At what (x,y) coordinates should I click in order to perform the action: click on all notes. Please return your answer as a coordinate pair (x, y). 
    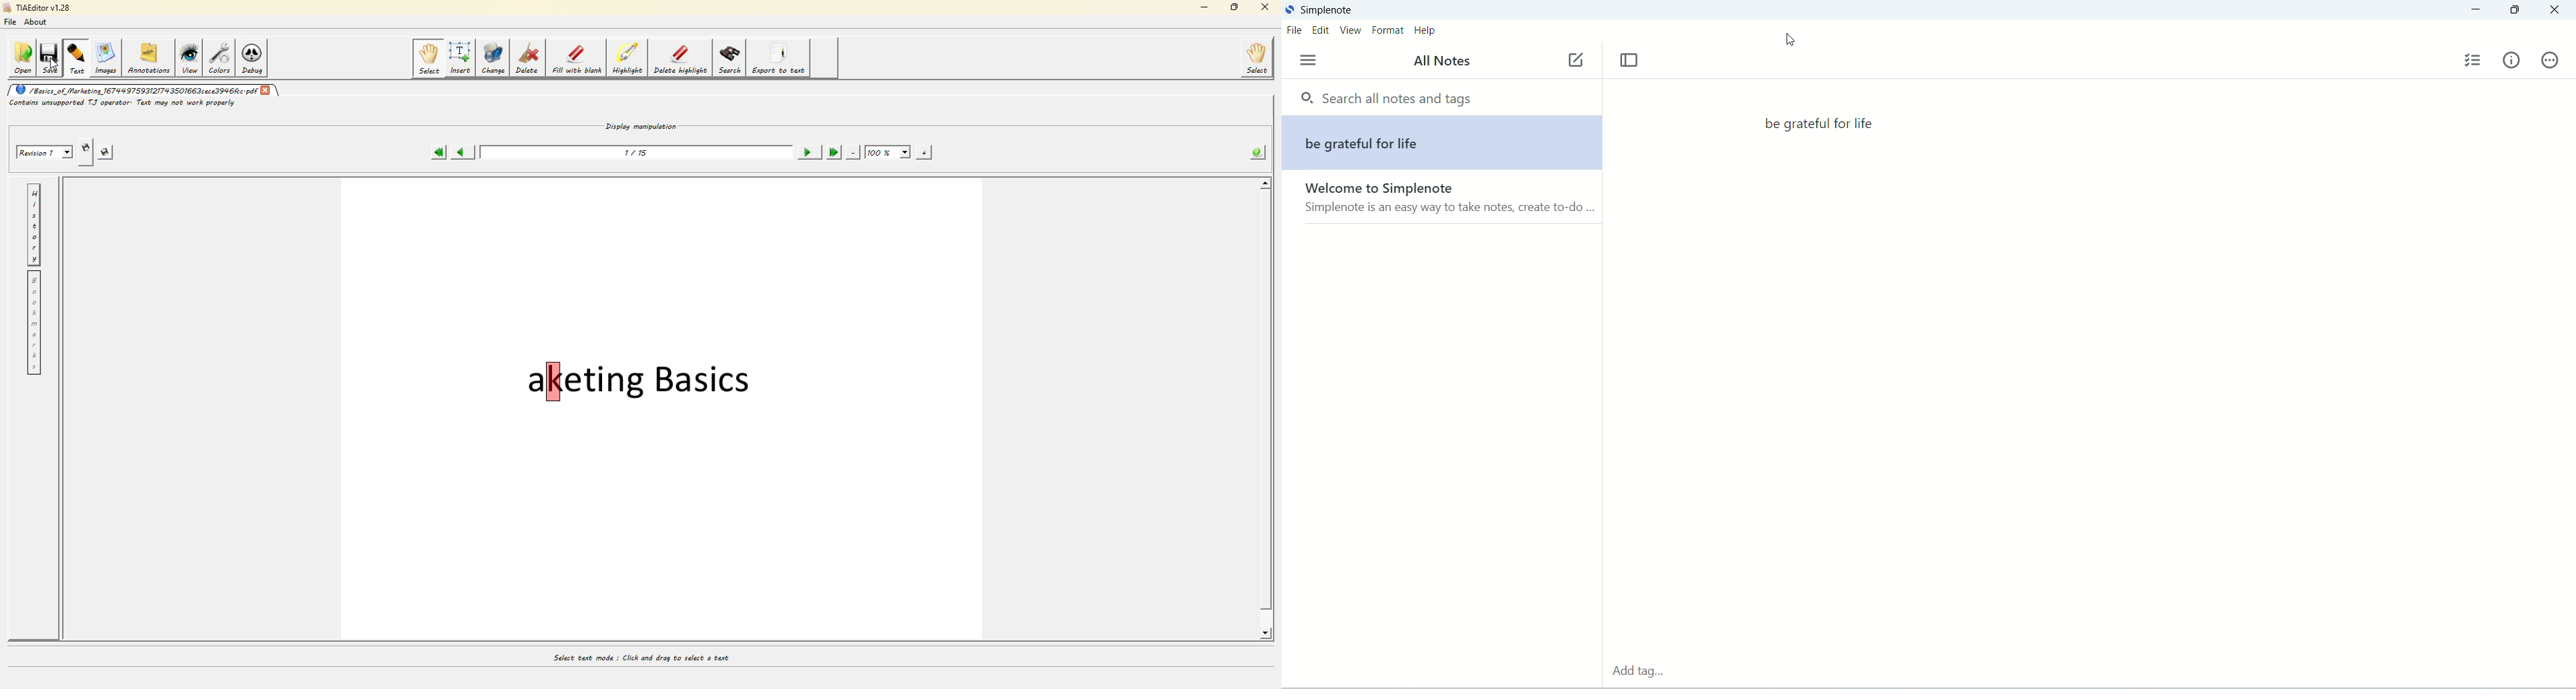
    Looking at the image, I should click on (1445, 62).